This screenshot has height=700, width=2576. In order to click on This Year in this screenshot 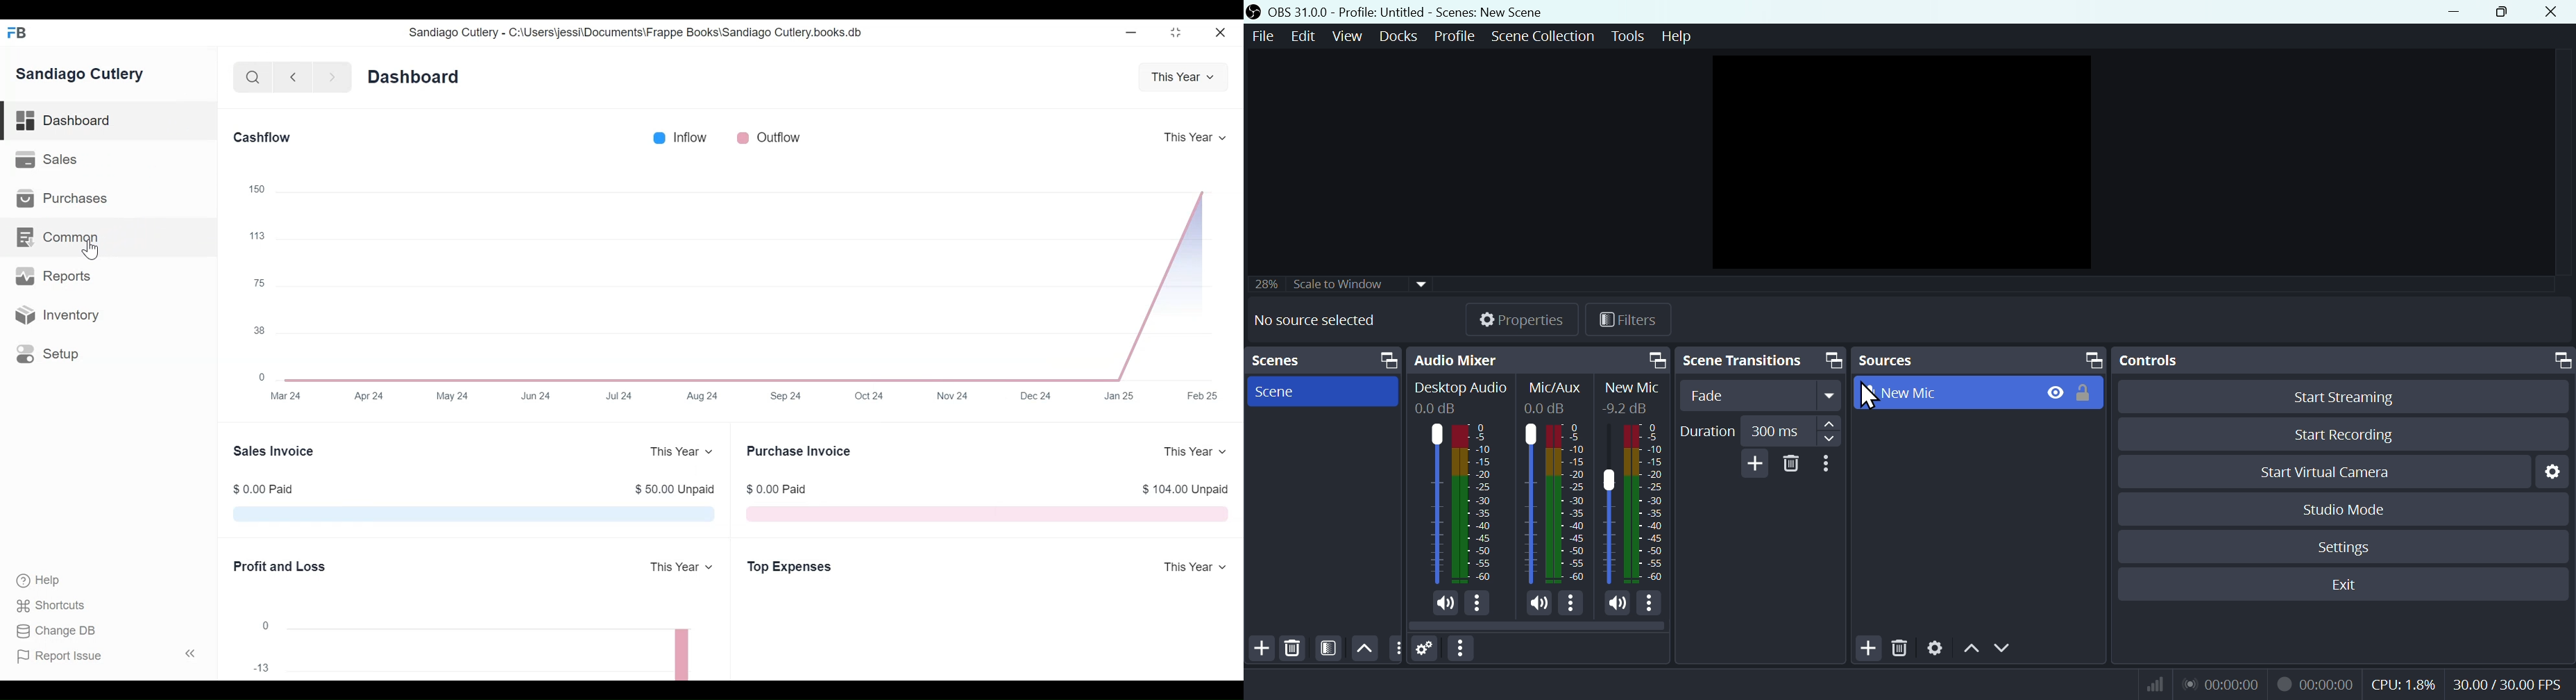, I will do `click(681, 452)`.